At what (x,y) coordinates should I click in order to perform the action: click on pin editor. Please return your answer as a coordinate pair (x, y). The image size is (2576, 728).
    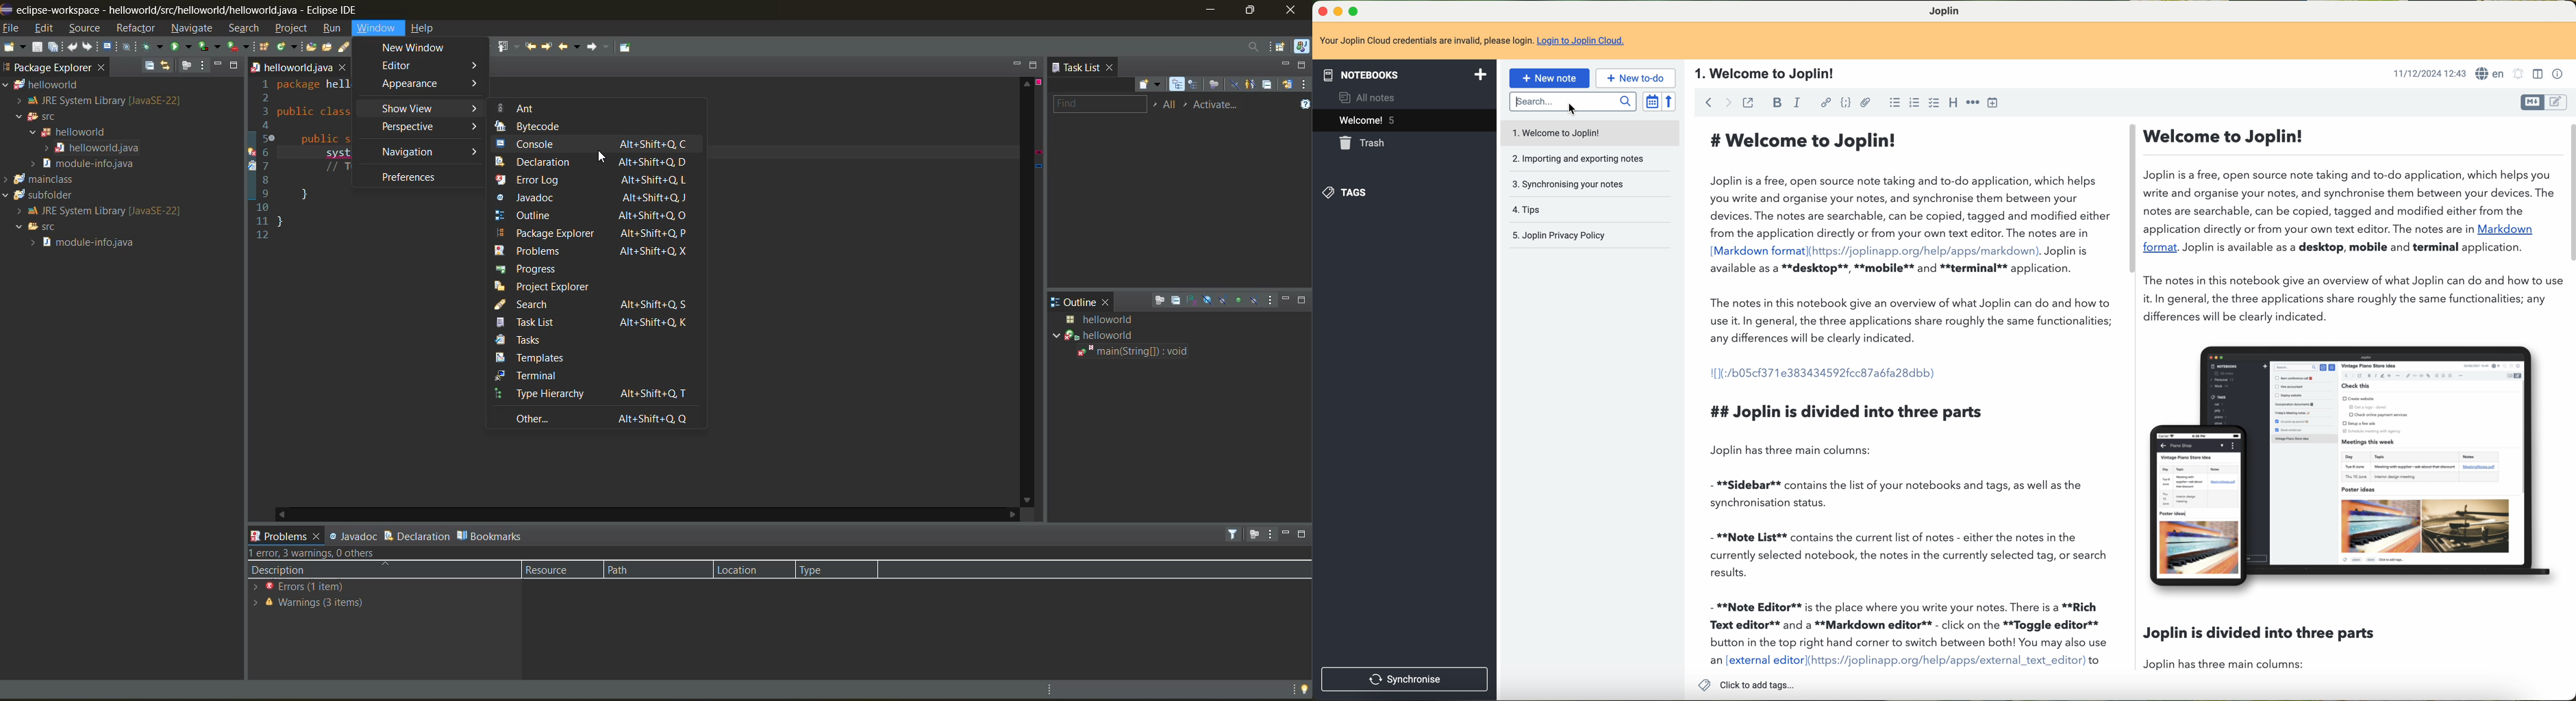
    Looking at the image, I should click on (625, 47).